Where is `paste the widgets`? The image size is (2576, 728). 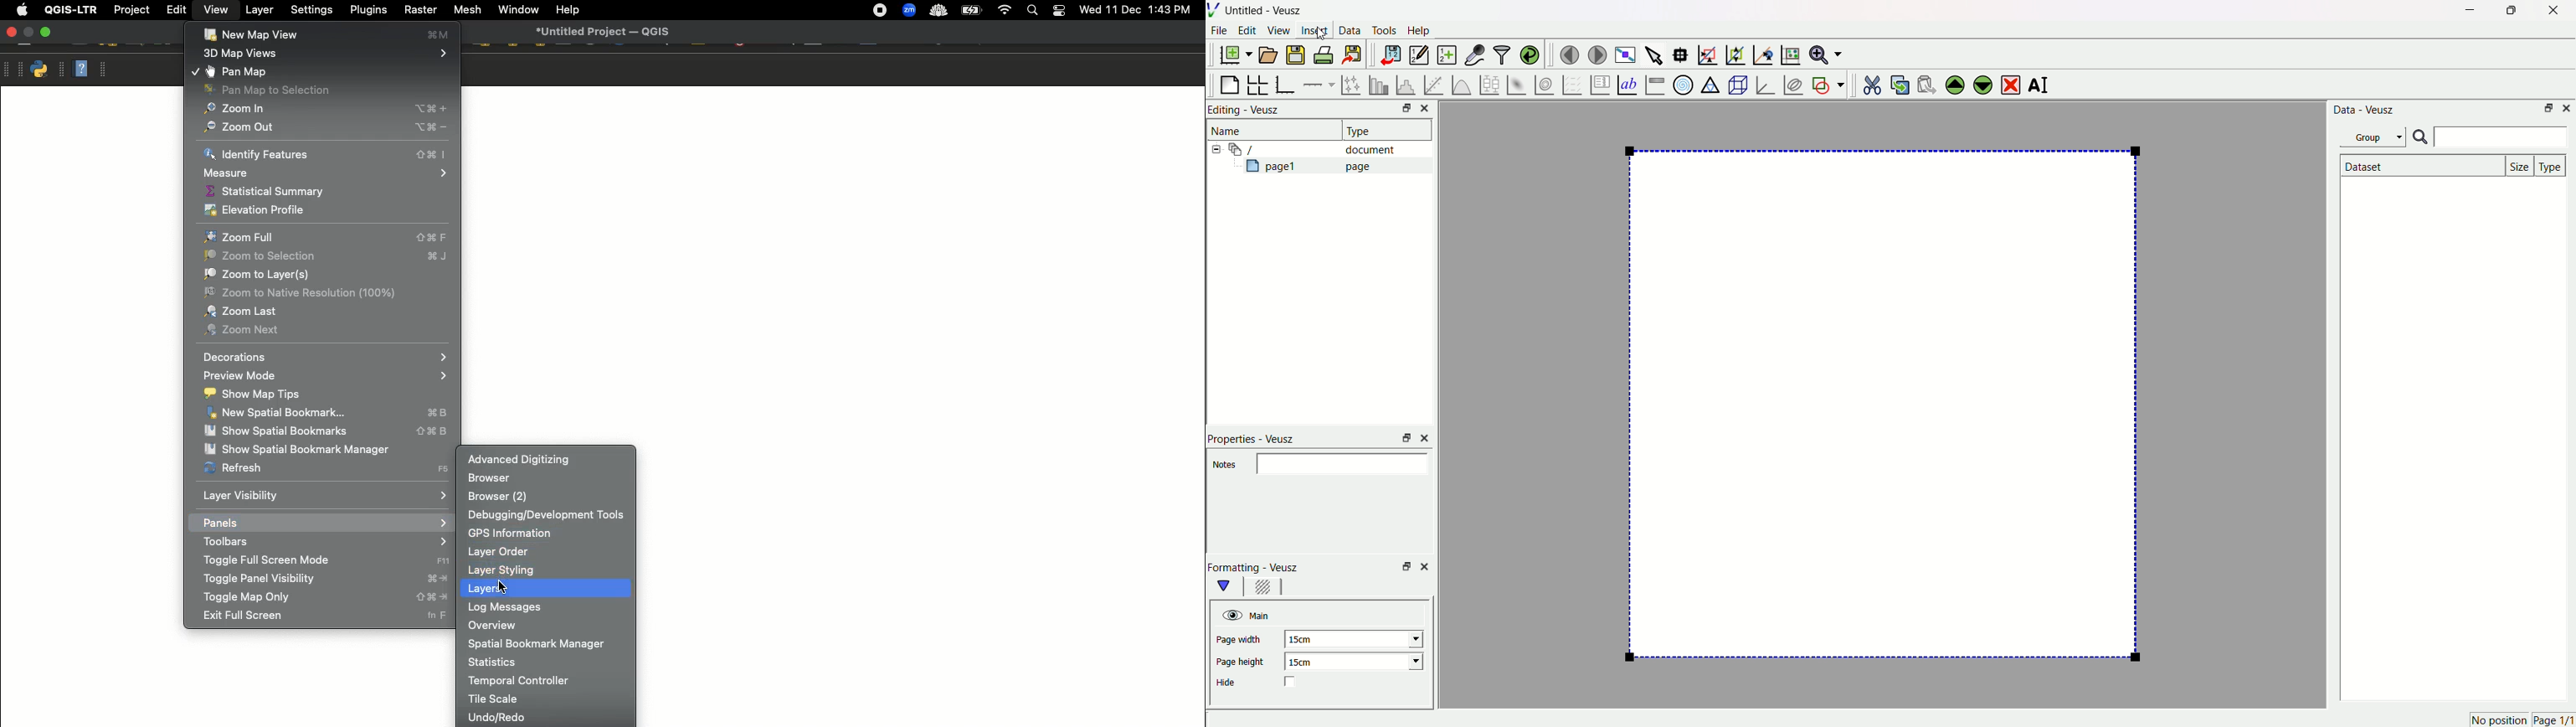
paste the widgets is located at coordinates (1927, 83).